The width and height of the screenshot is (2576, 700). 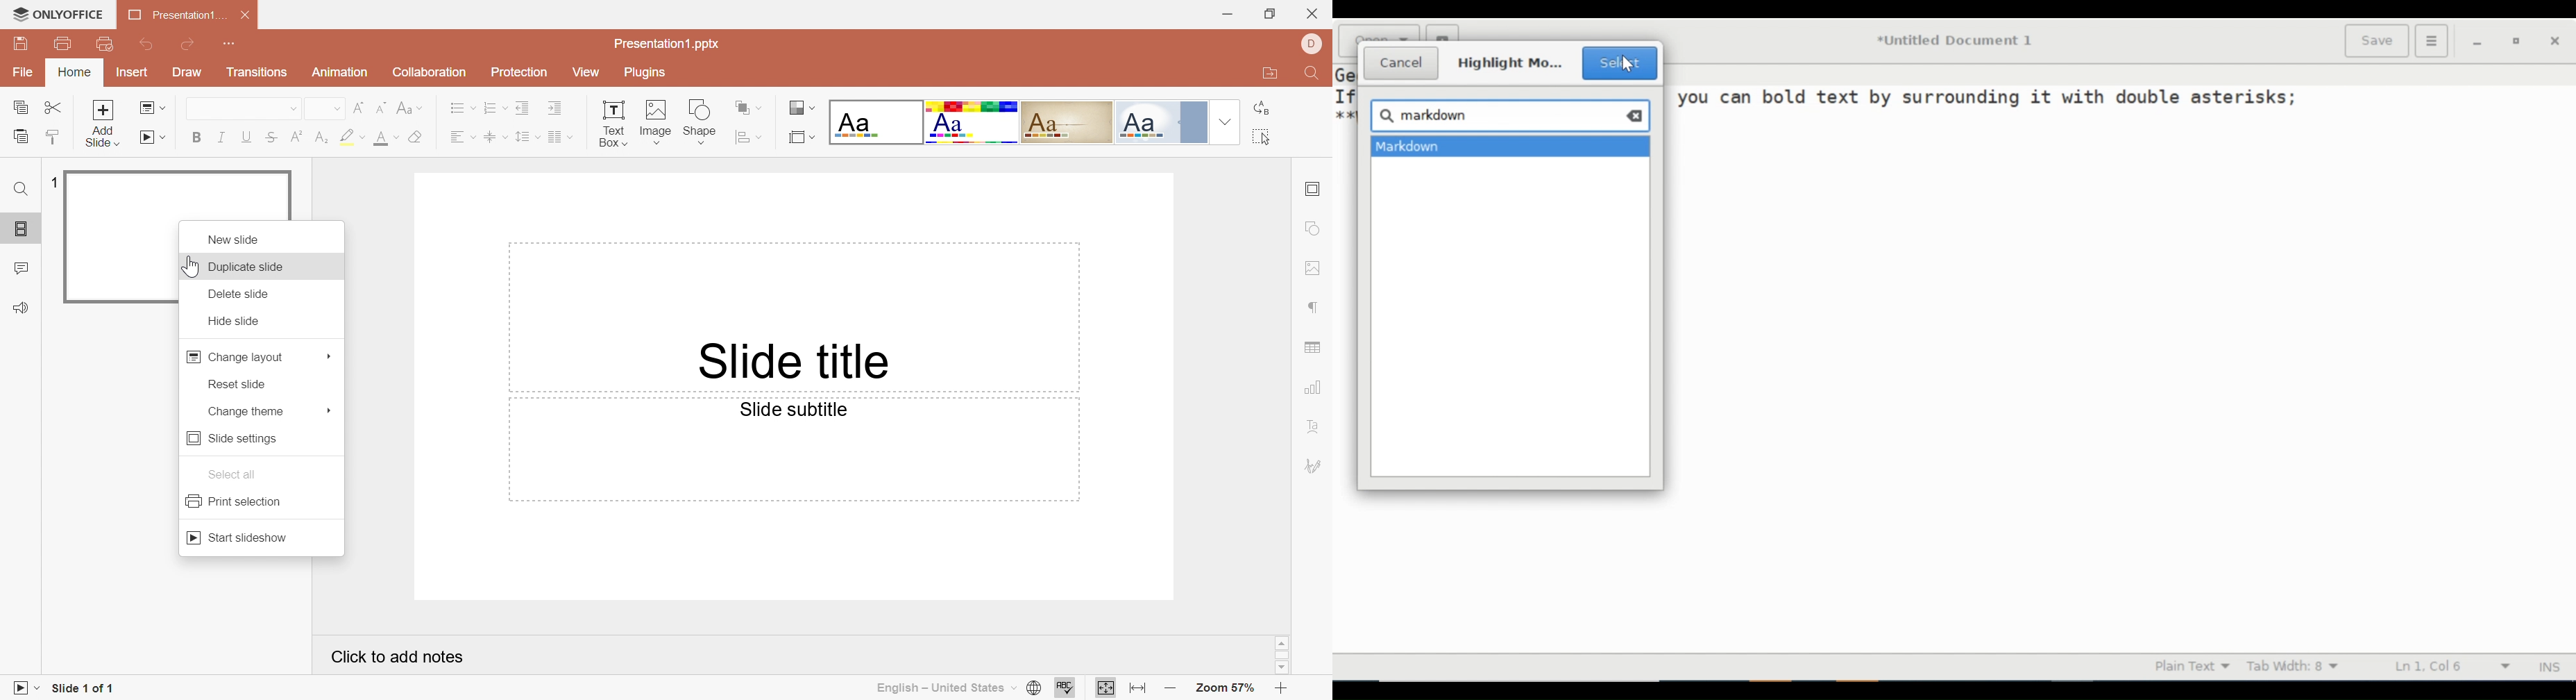 What do you see at coordinates (249, 411) in the screenshot?
I see `Change theme` at bounding box center [249, 411].